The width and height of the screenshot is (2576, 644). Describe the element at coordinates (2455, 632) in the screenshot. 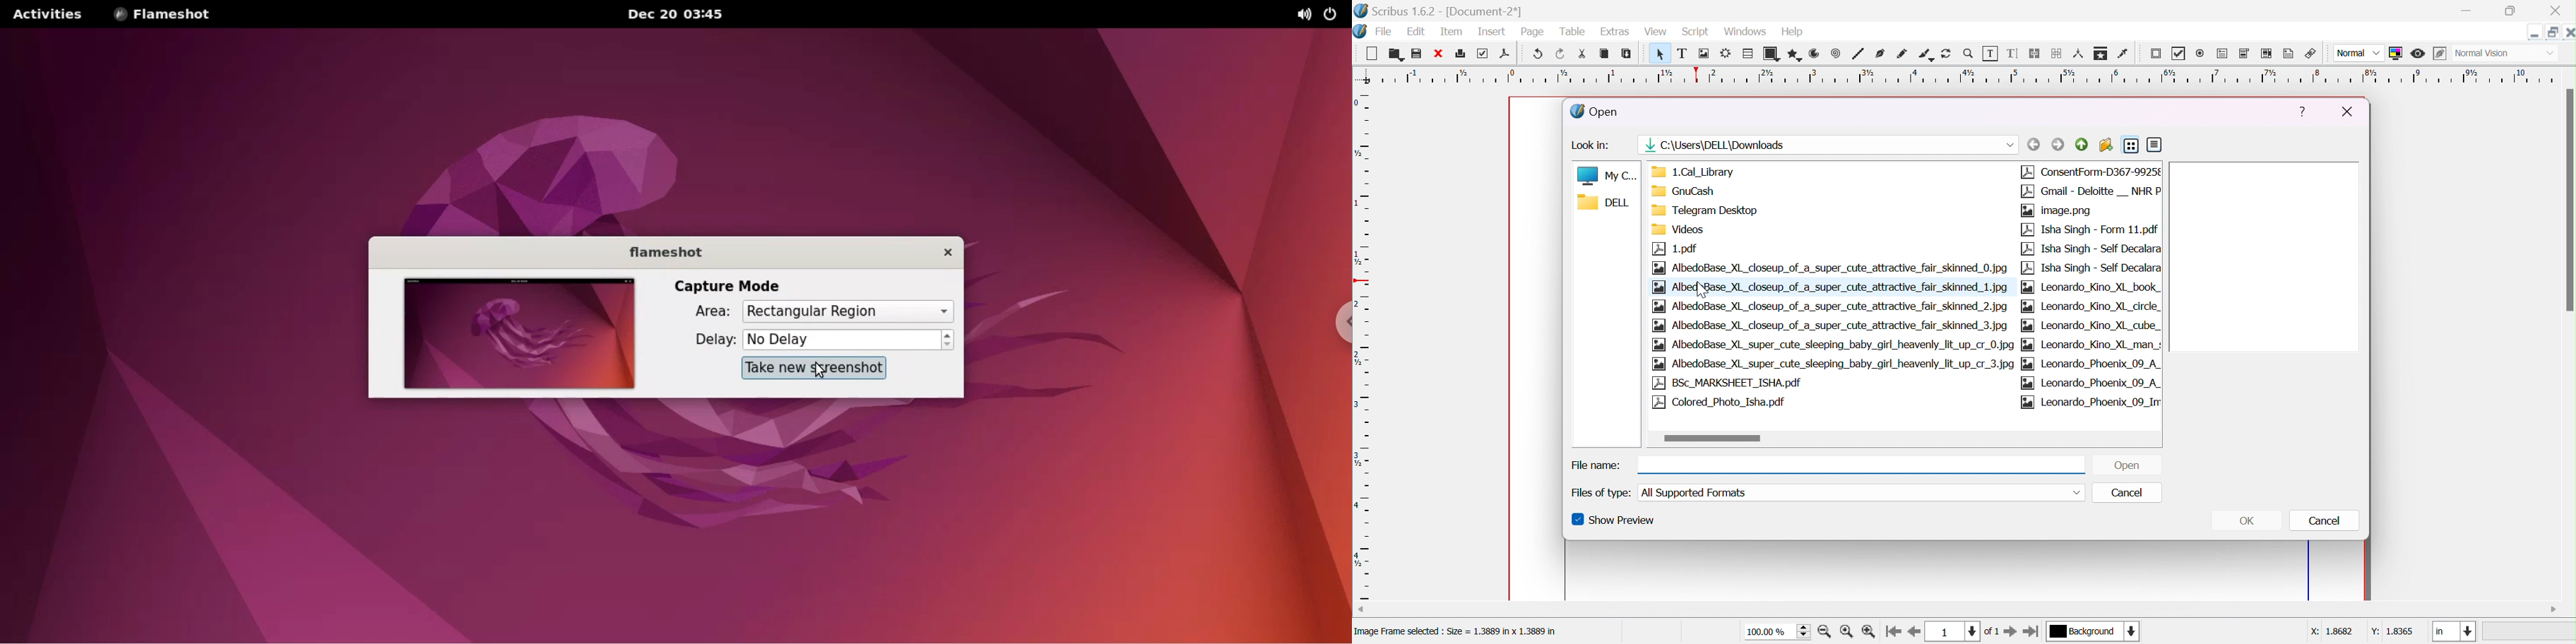

I see `in` at that location.